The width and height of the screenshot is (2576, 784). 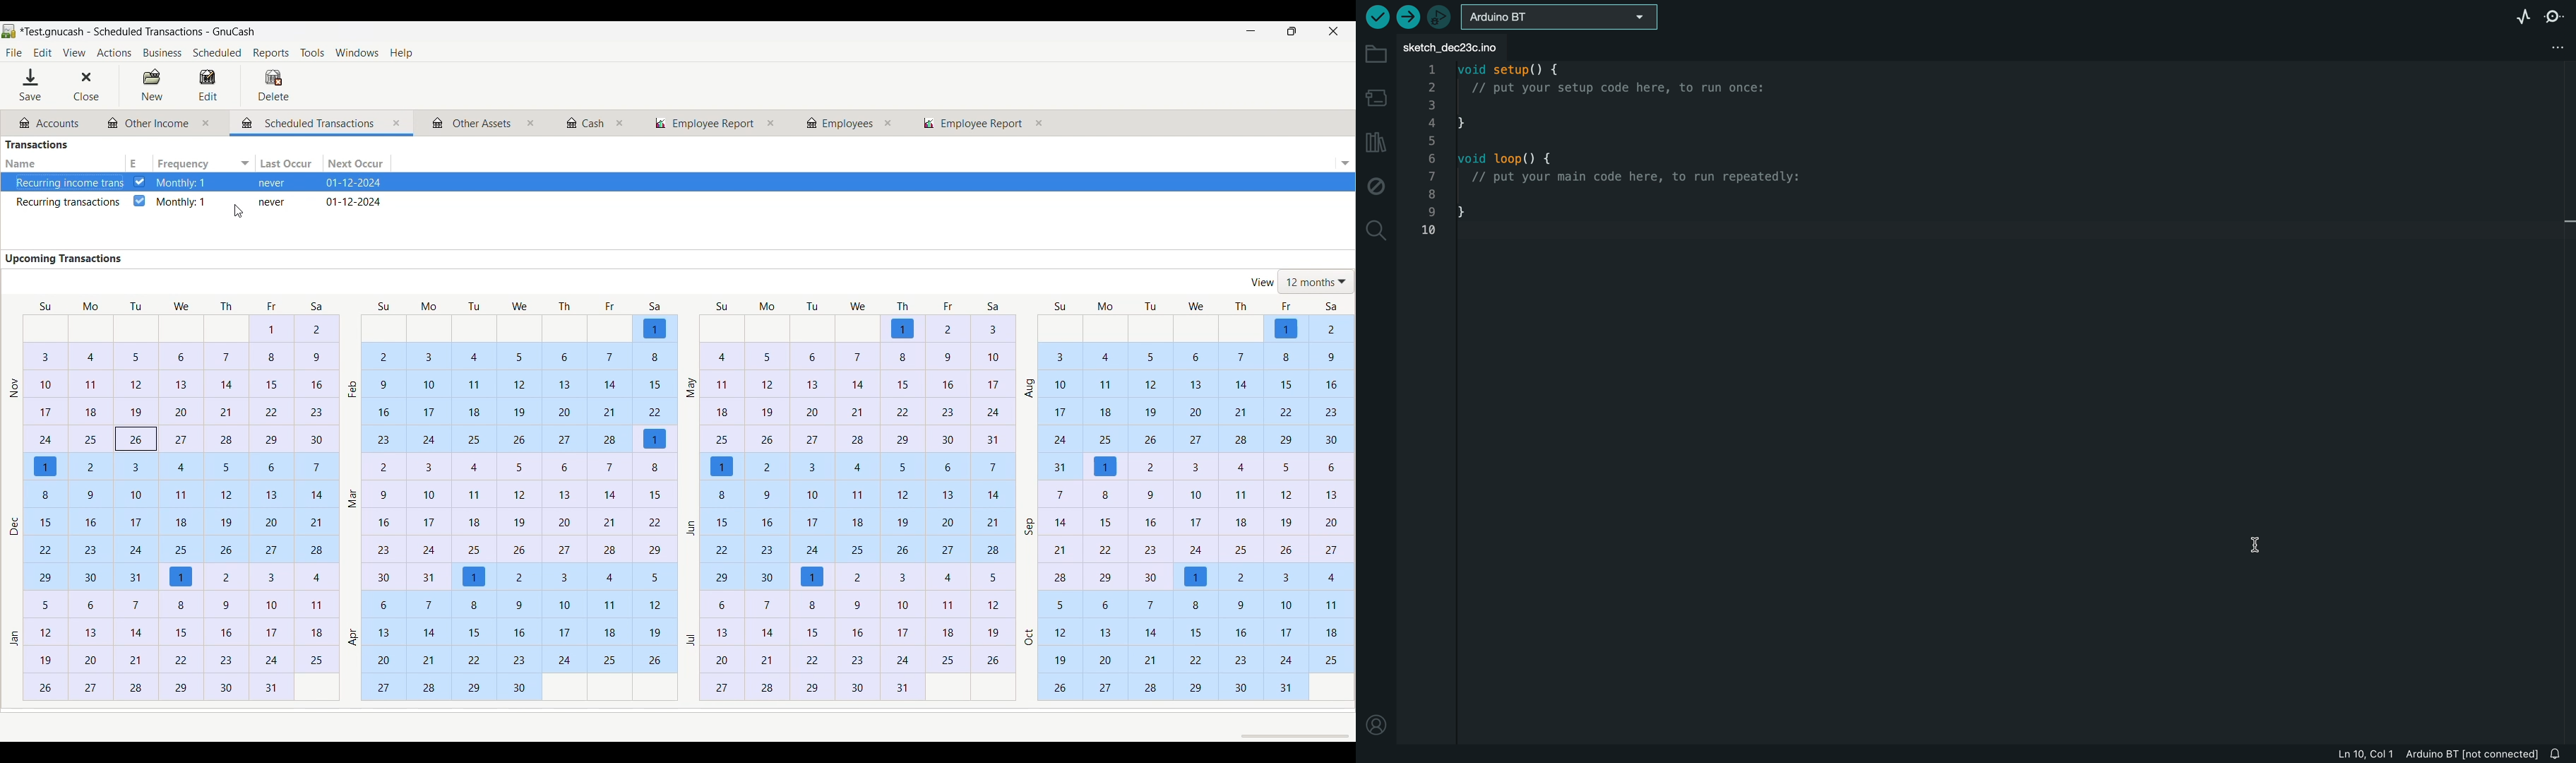 I want to click on Delete, so click(x=273, y=85).